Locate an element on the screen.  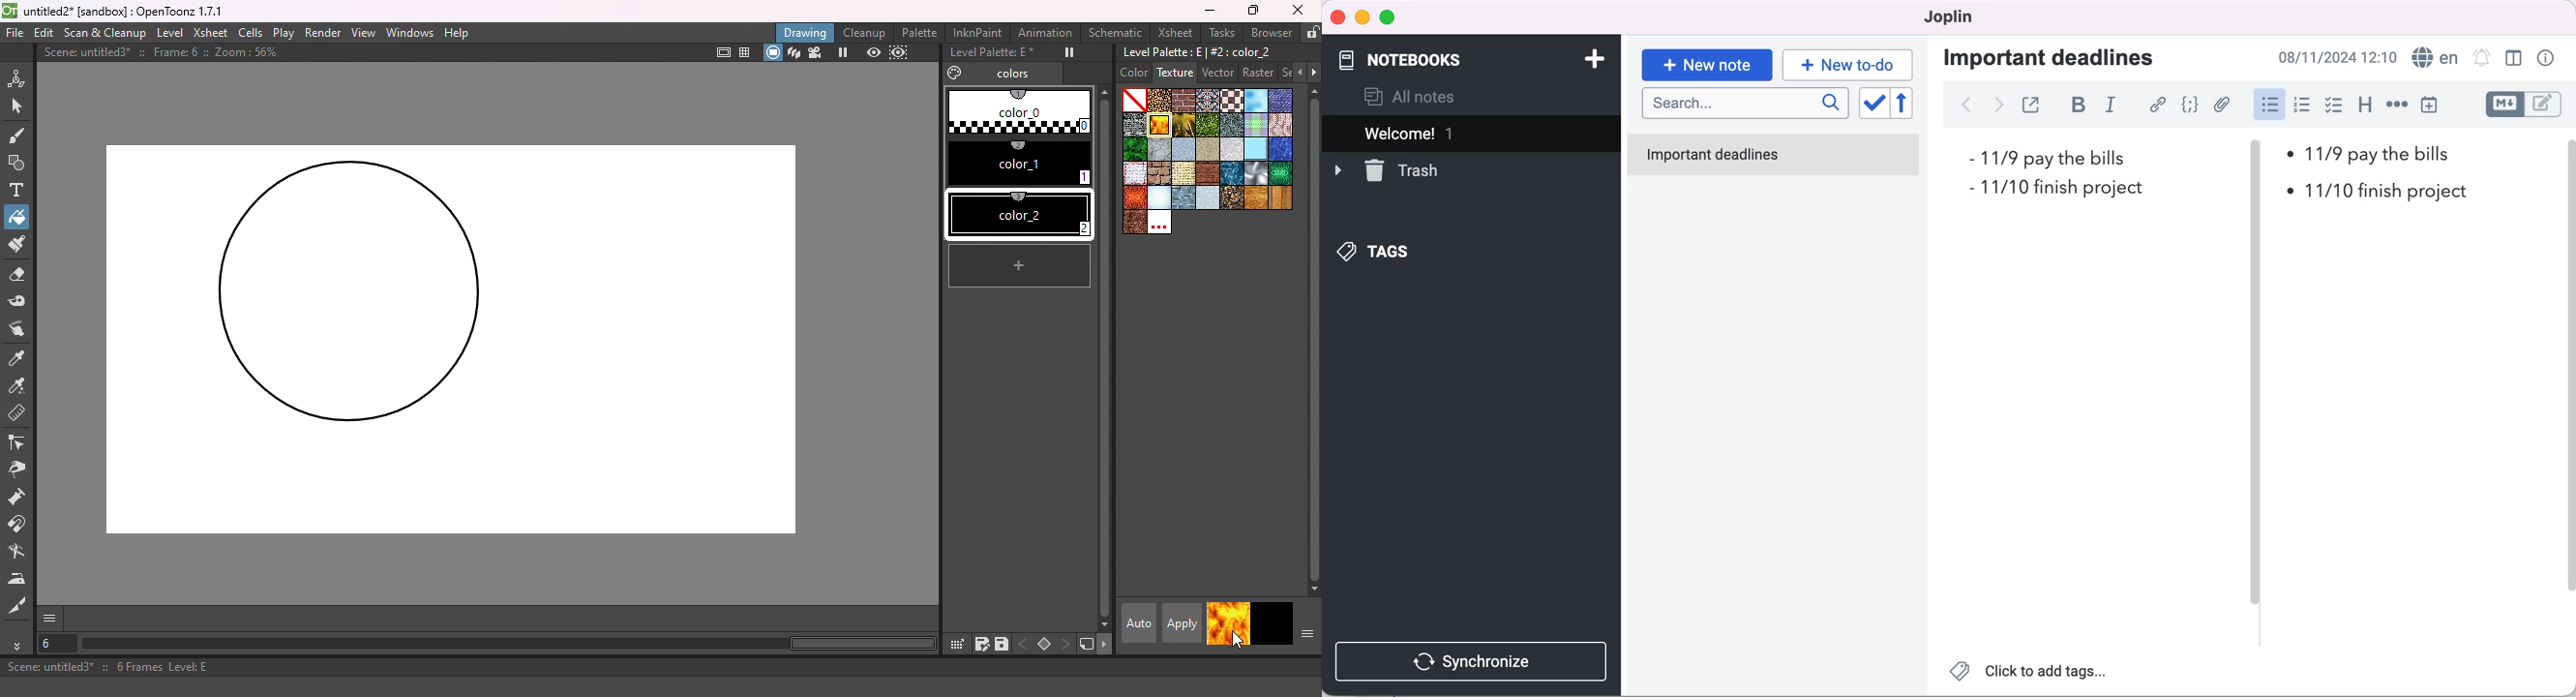
forward is located at coordinates (1999, 105).